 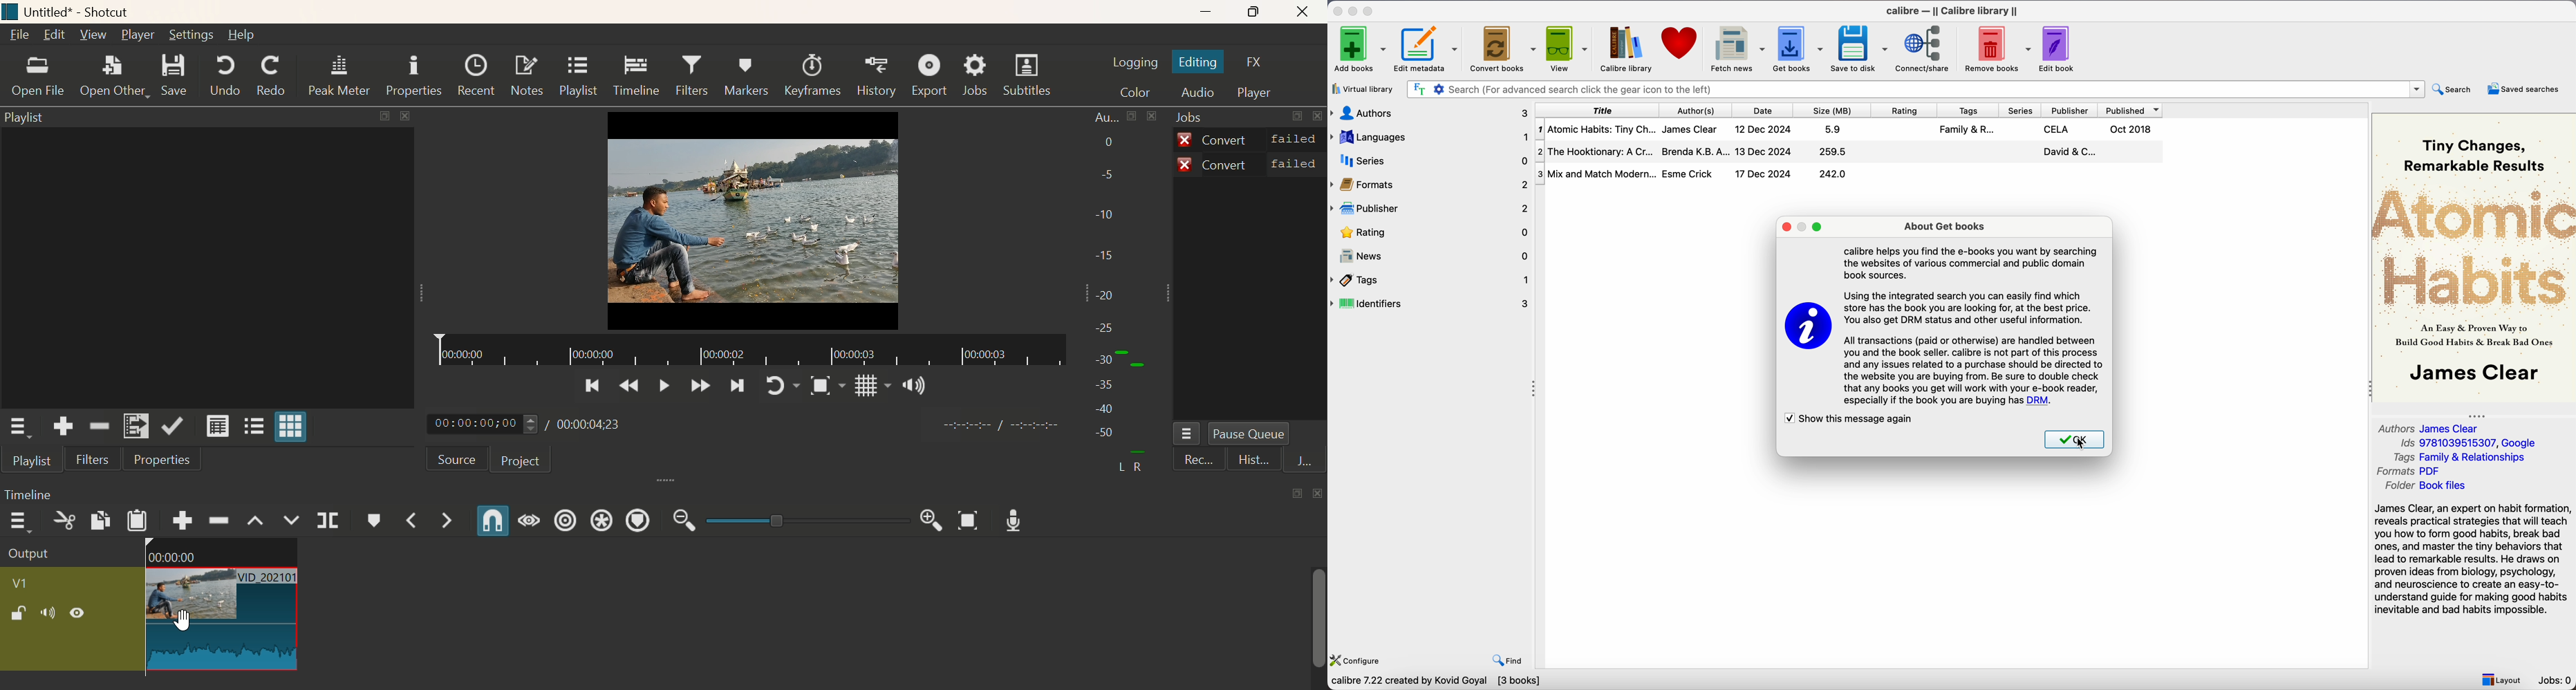 I want to click on rating, so click(x=1905, y=110).